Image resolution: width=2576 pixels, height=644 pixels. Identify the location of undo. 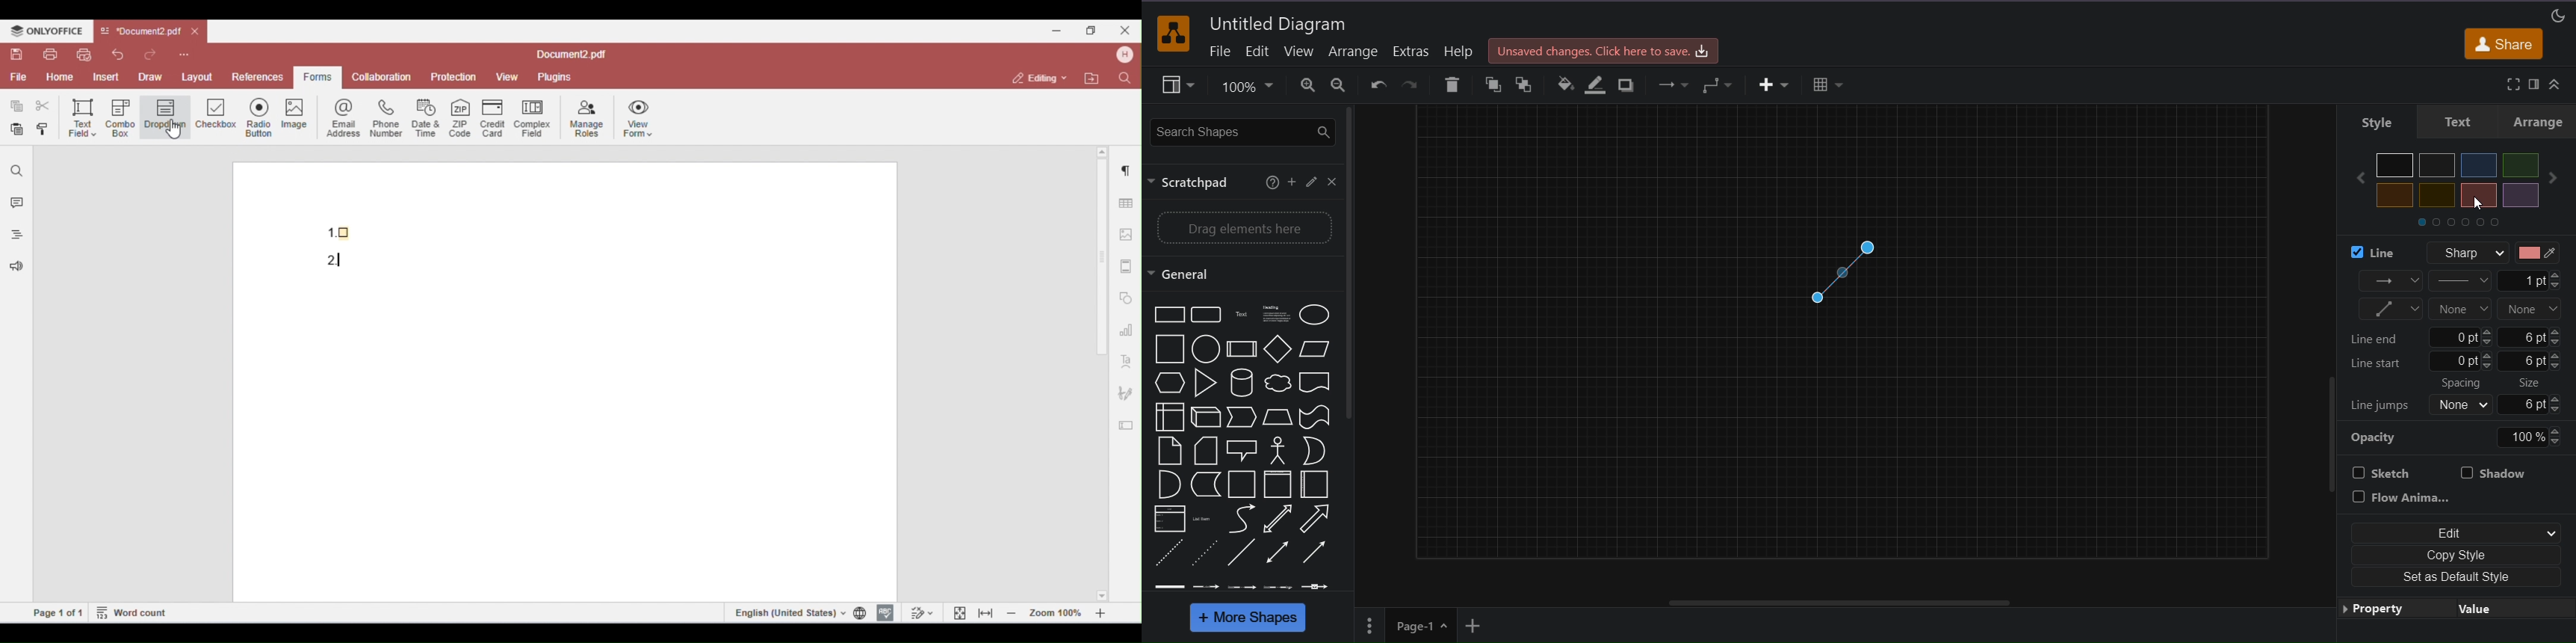
(1378, 84).